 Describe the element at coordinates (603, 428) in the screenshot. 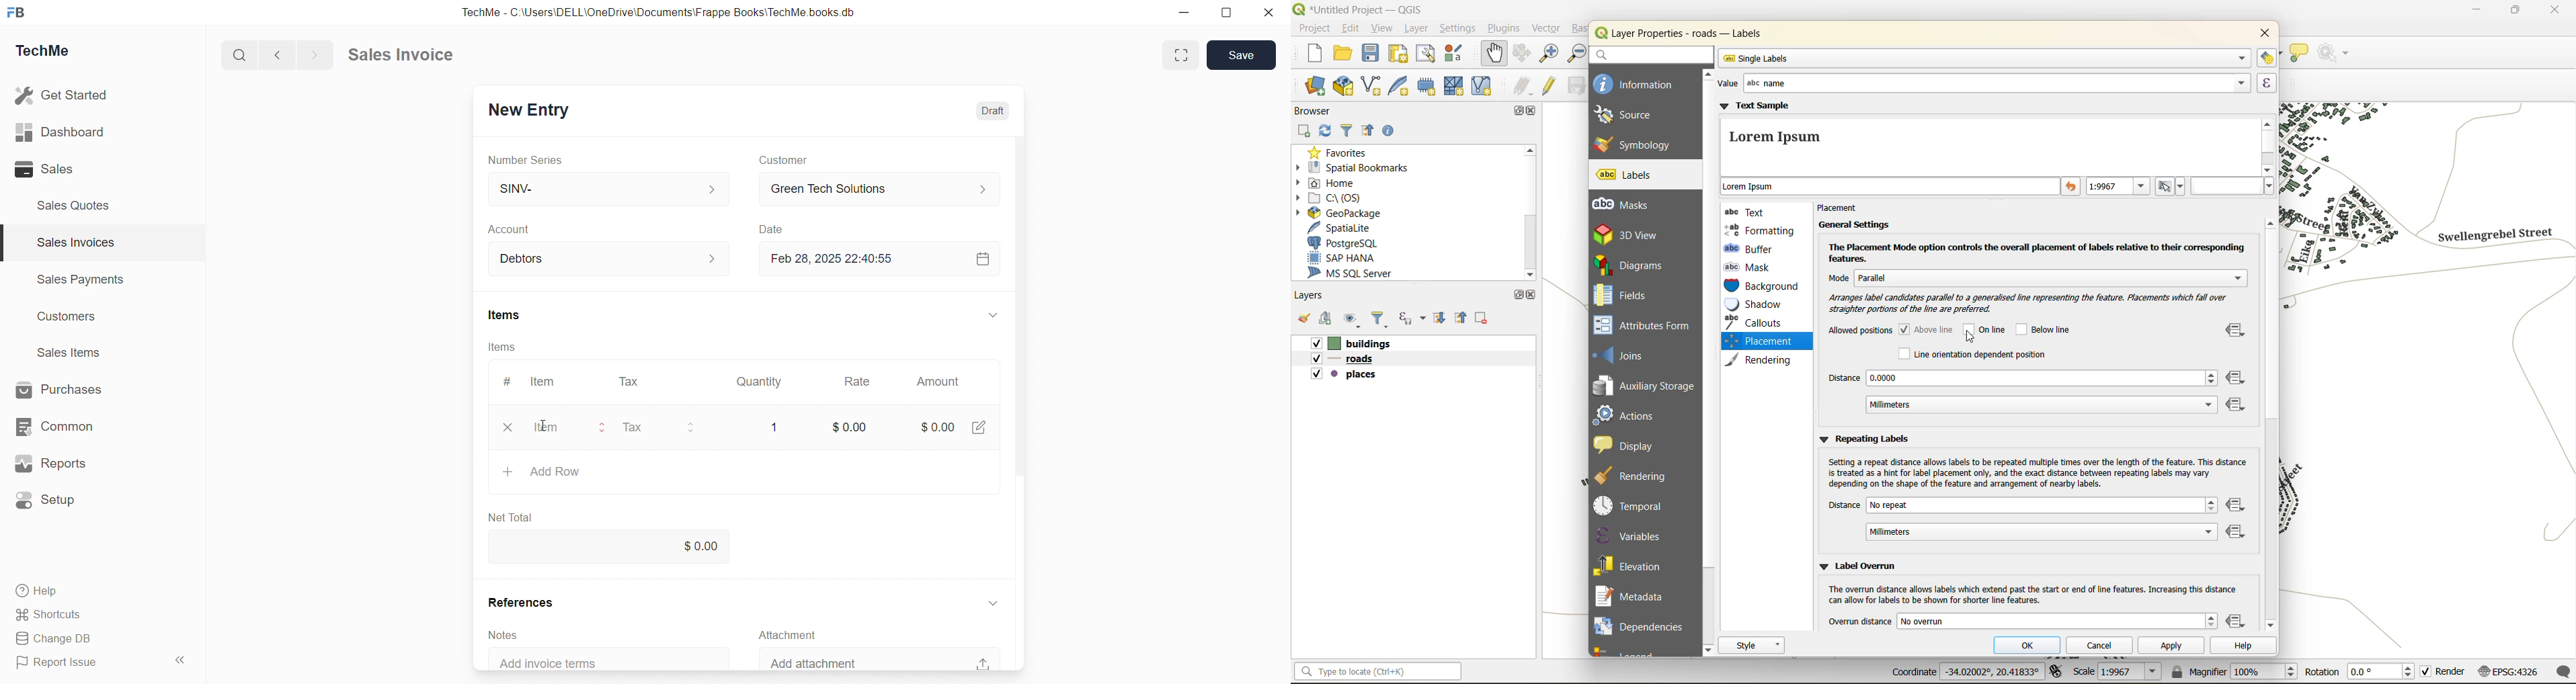

I see `buttons` at that location.